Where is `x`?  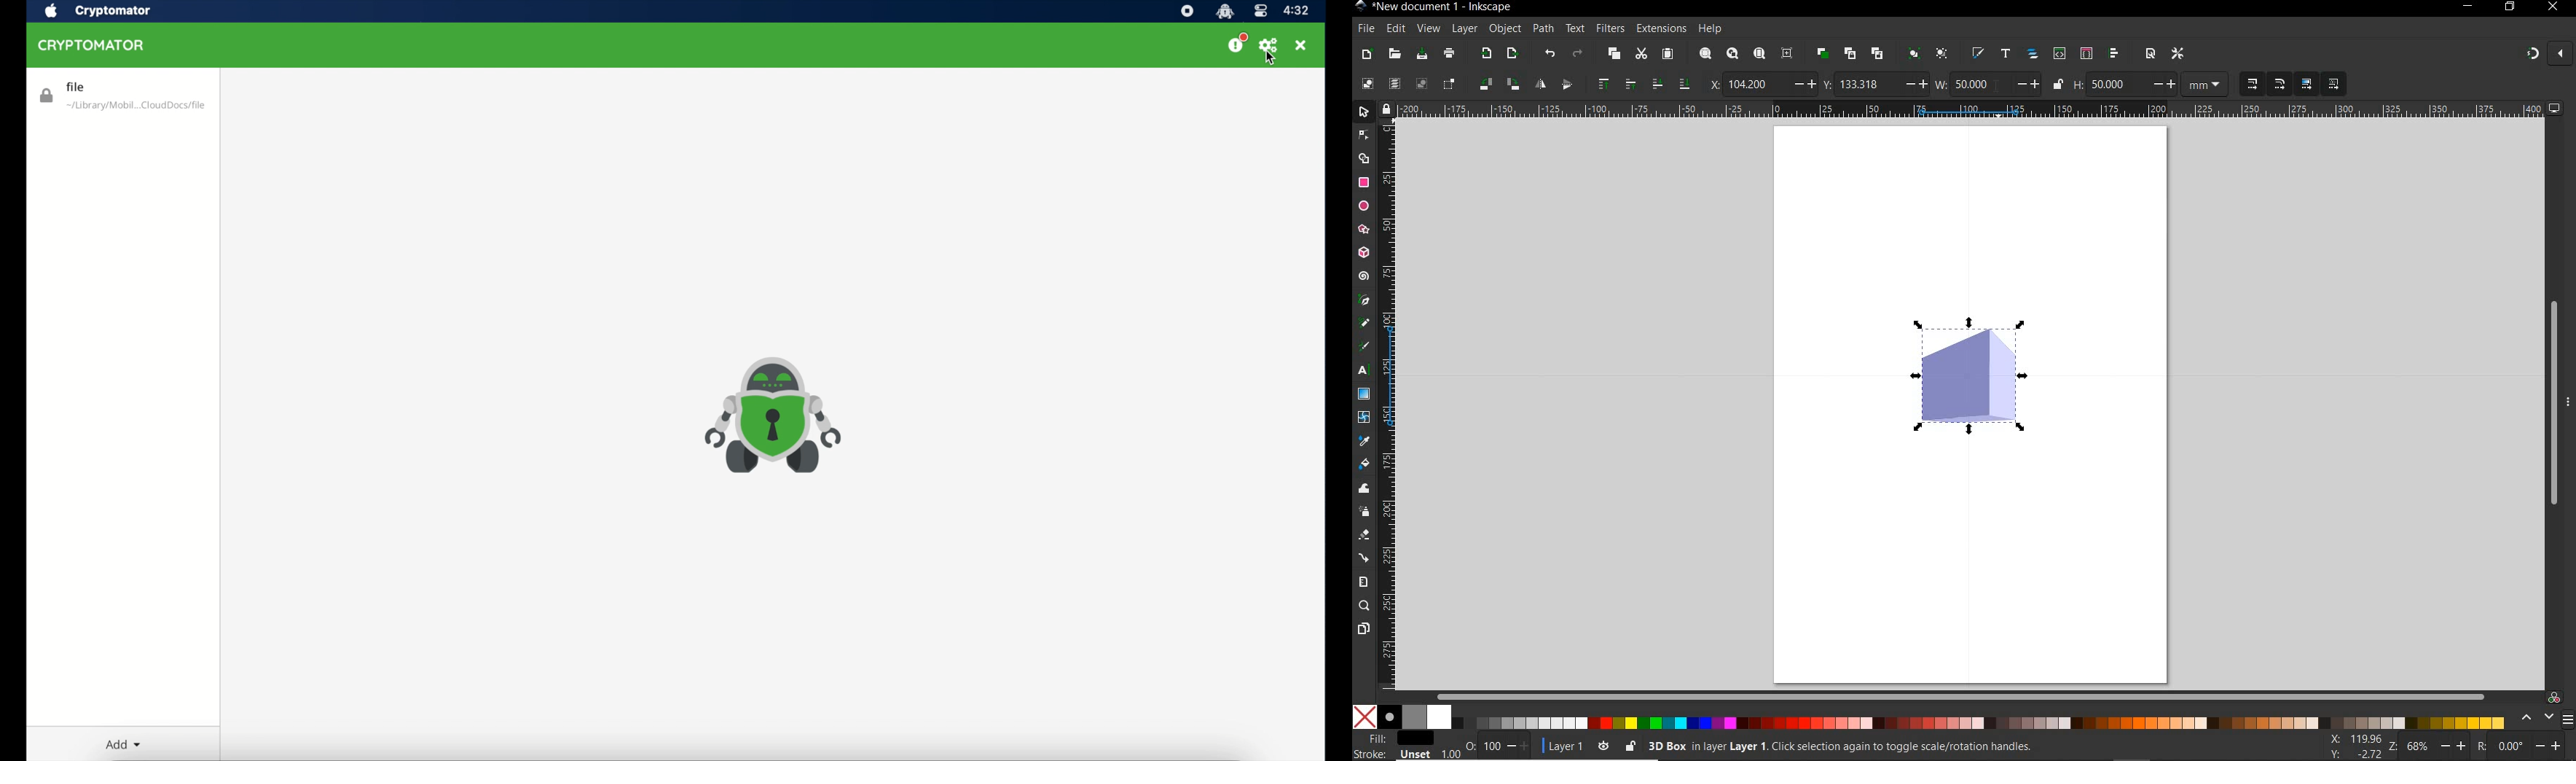 x is located at coordinates (1711, 82).